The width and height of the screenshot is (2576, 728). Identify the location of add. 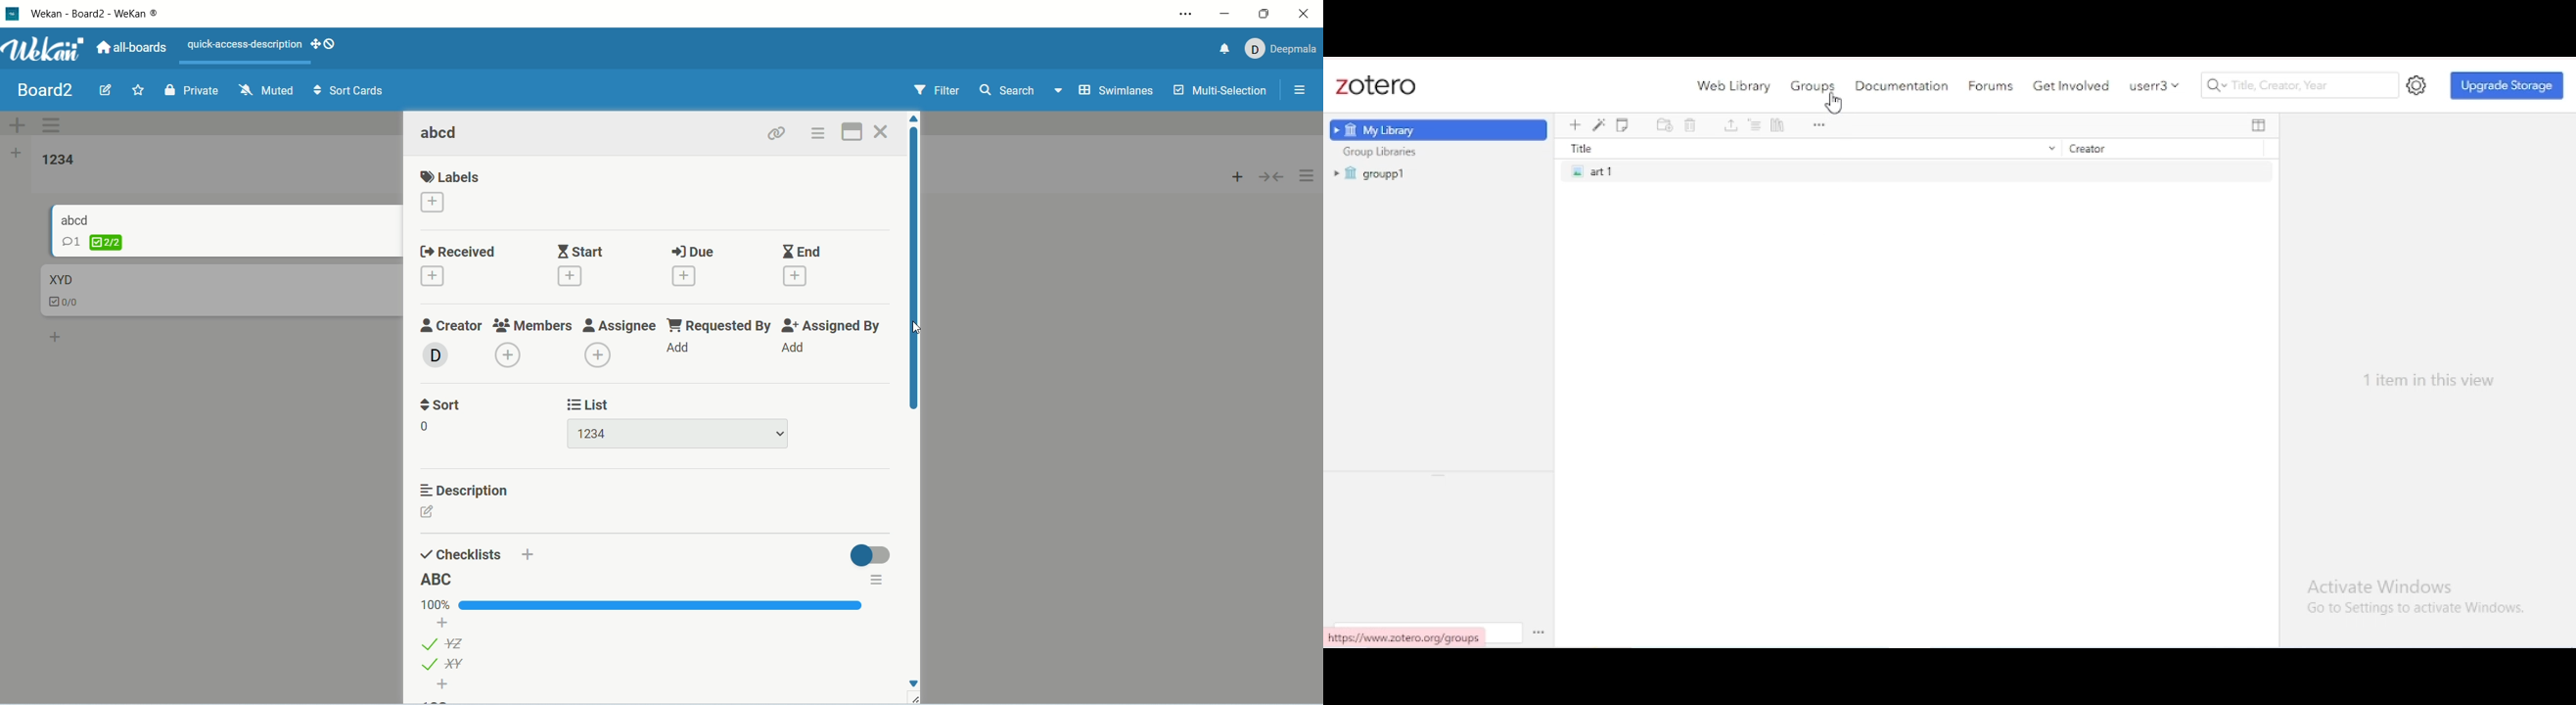
(531, 554).